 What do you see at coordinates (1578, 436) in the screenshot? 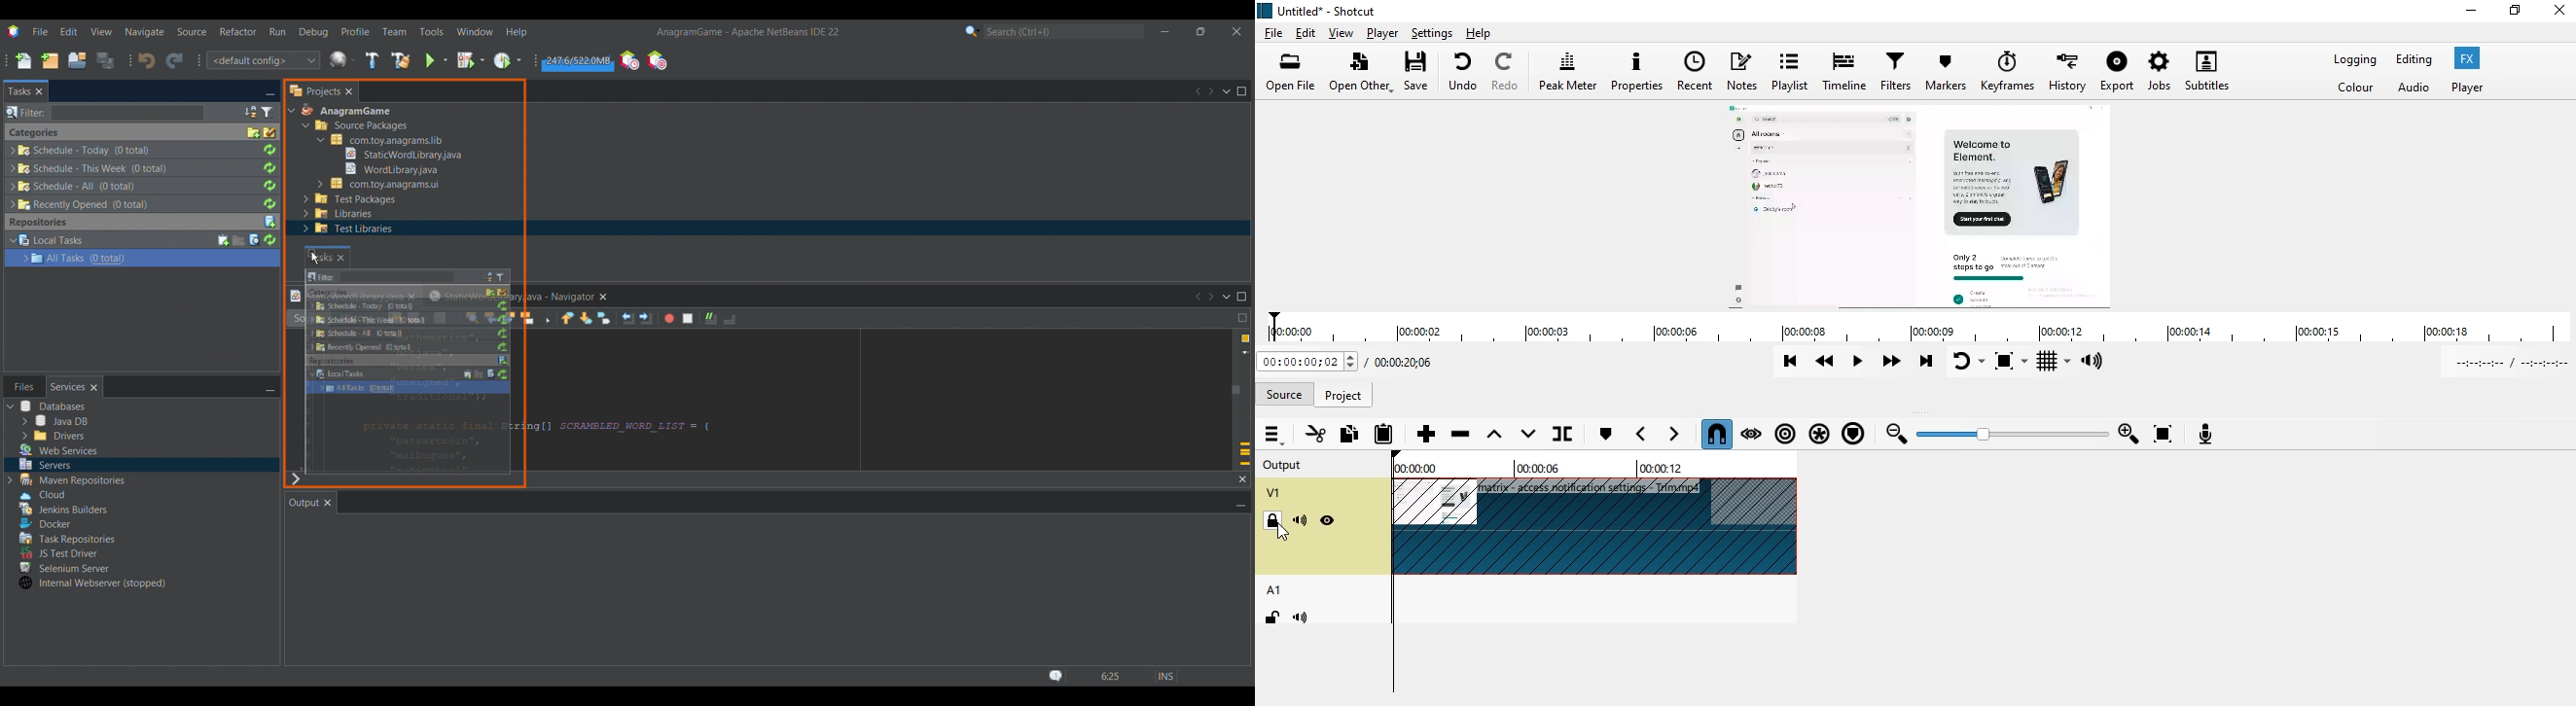
I see `split at playhead` at bounding box center [1578, 436].